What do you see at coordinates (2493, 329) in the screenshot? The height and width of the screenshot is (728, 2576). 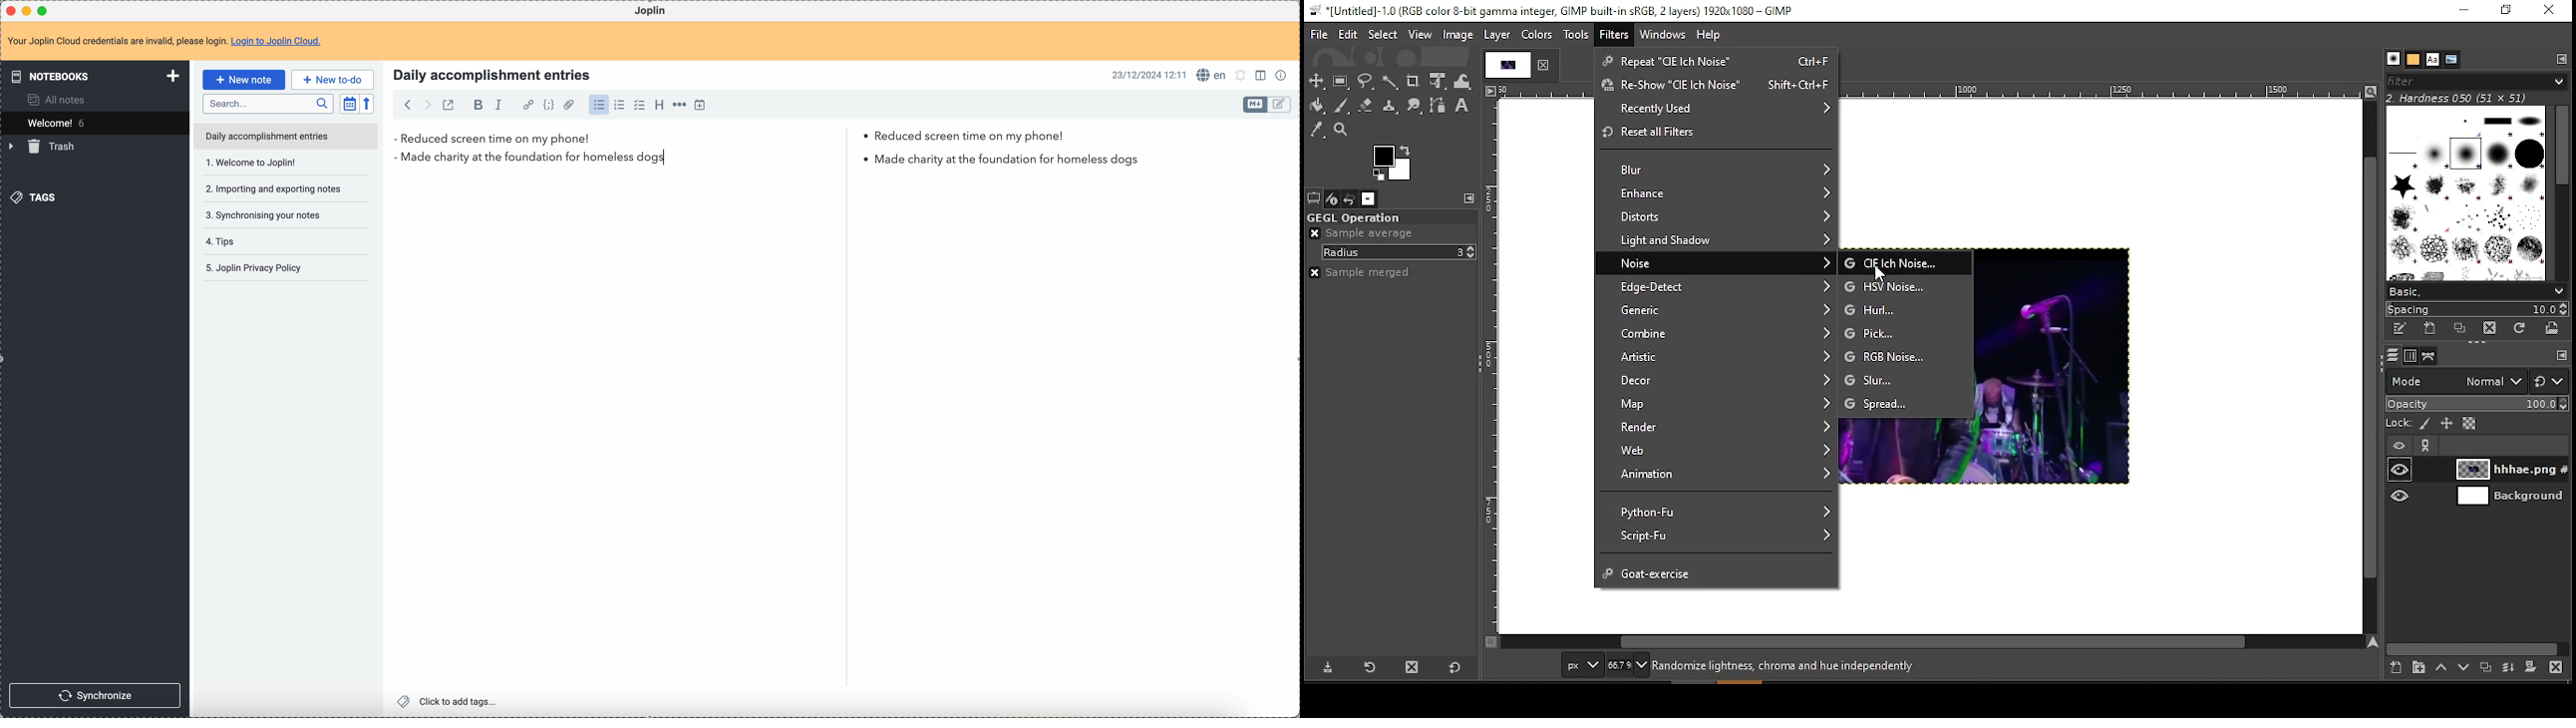 I see `delete brush` at bounding box center [2493, 329].